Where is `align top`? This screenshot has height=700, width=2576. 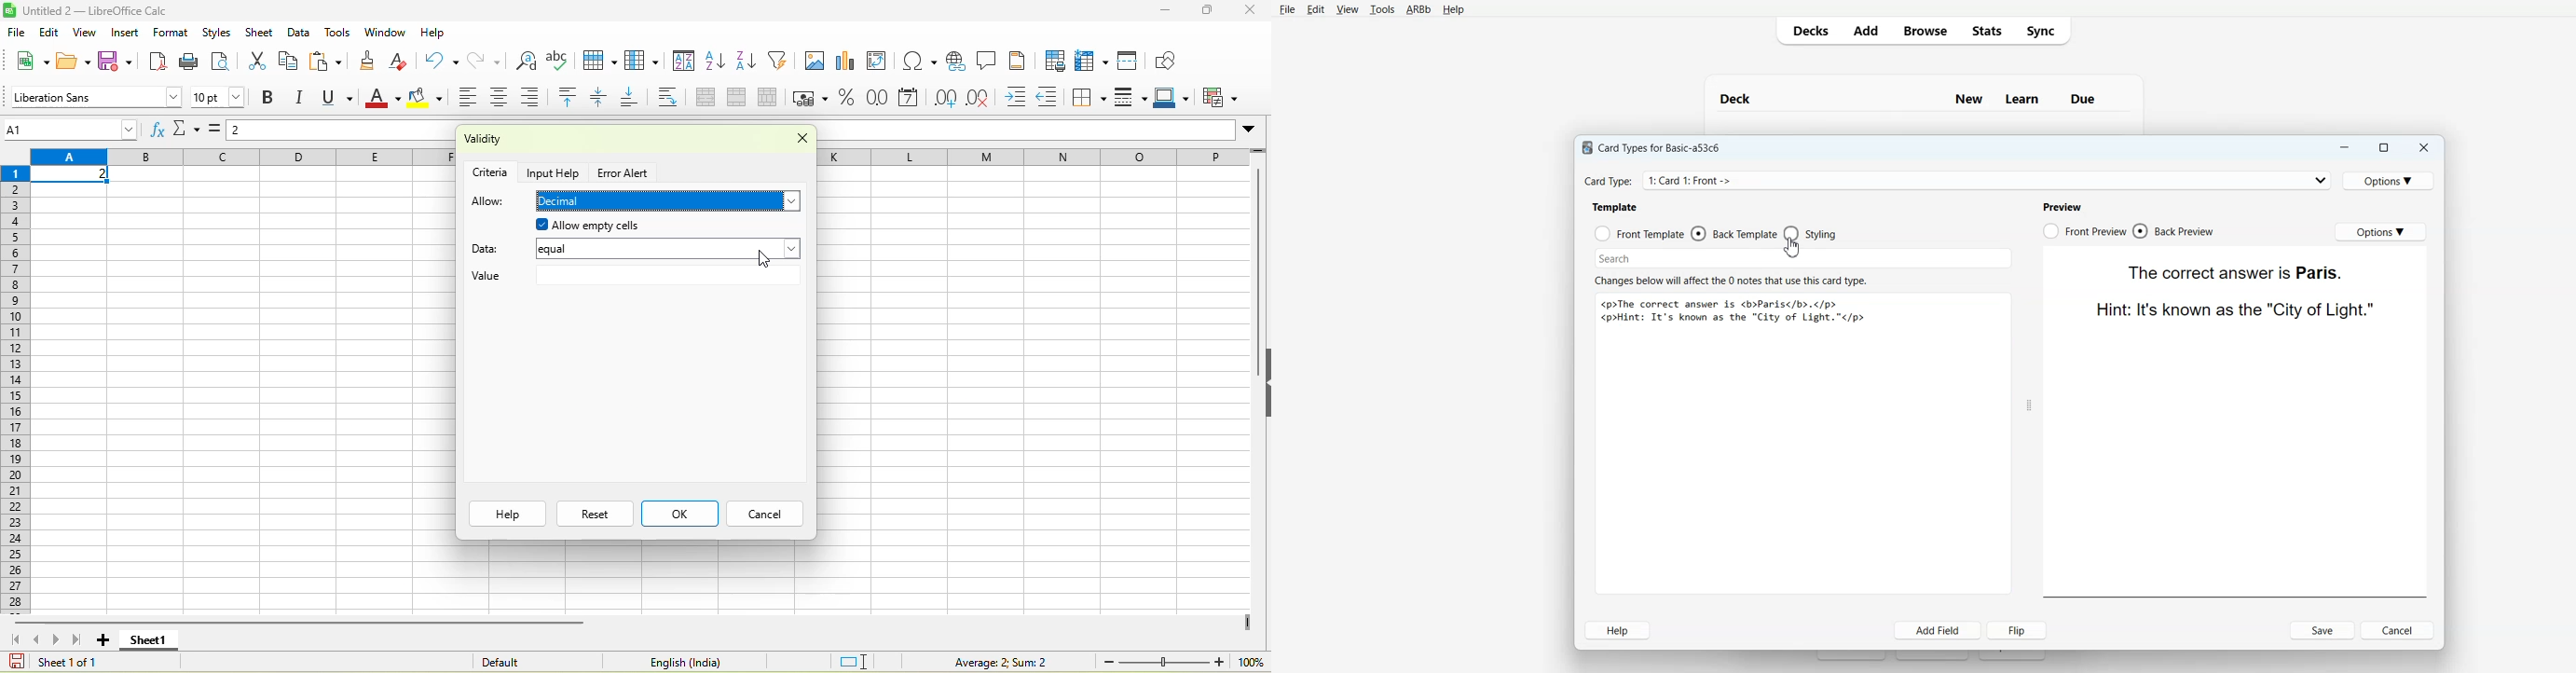 align top is located at coordinates (570, 98).